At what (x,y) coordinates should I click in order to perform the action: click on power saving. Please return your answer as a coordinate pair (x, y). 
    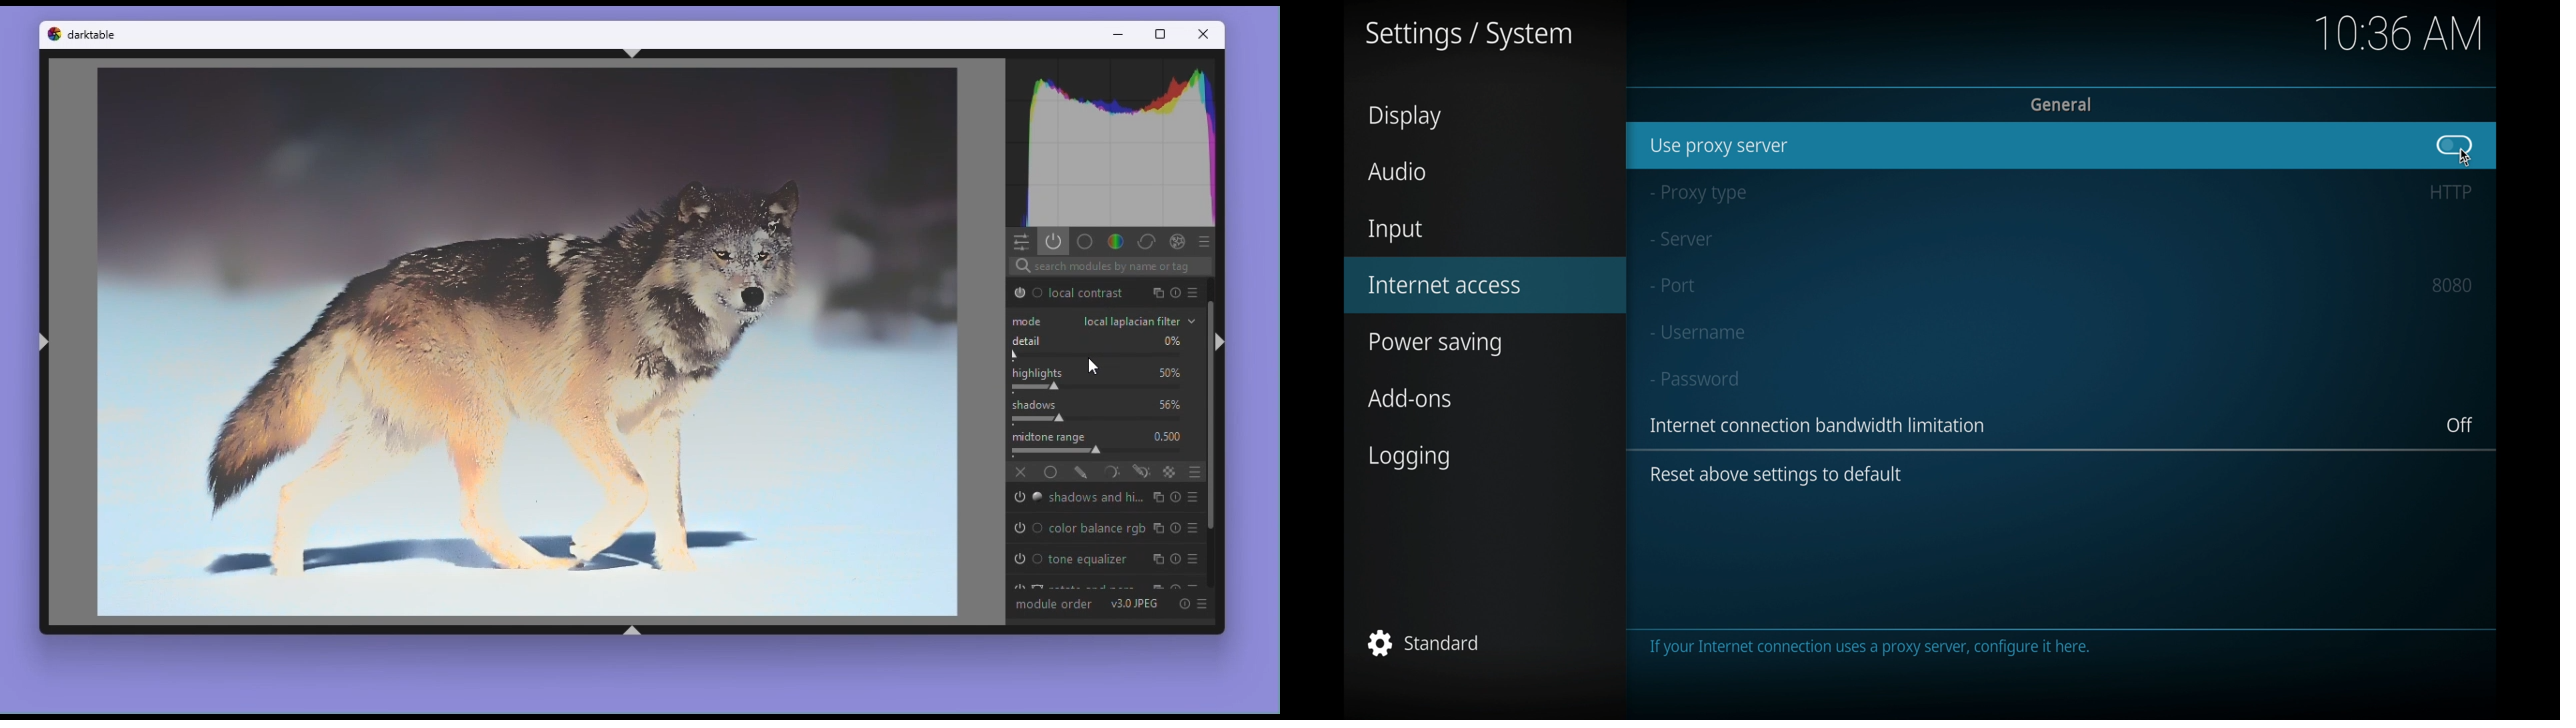
    Looking at the image, I should click on (1436, 345).